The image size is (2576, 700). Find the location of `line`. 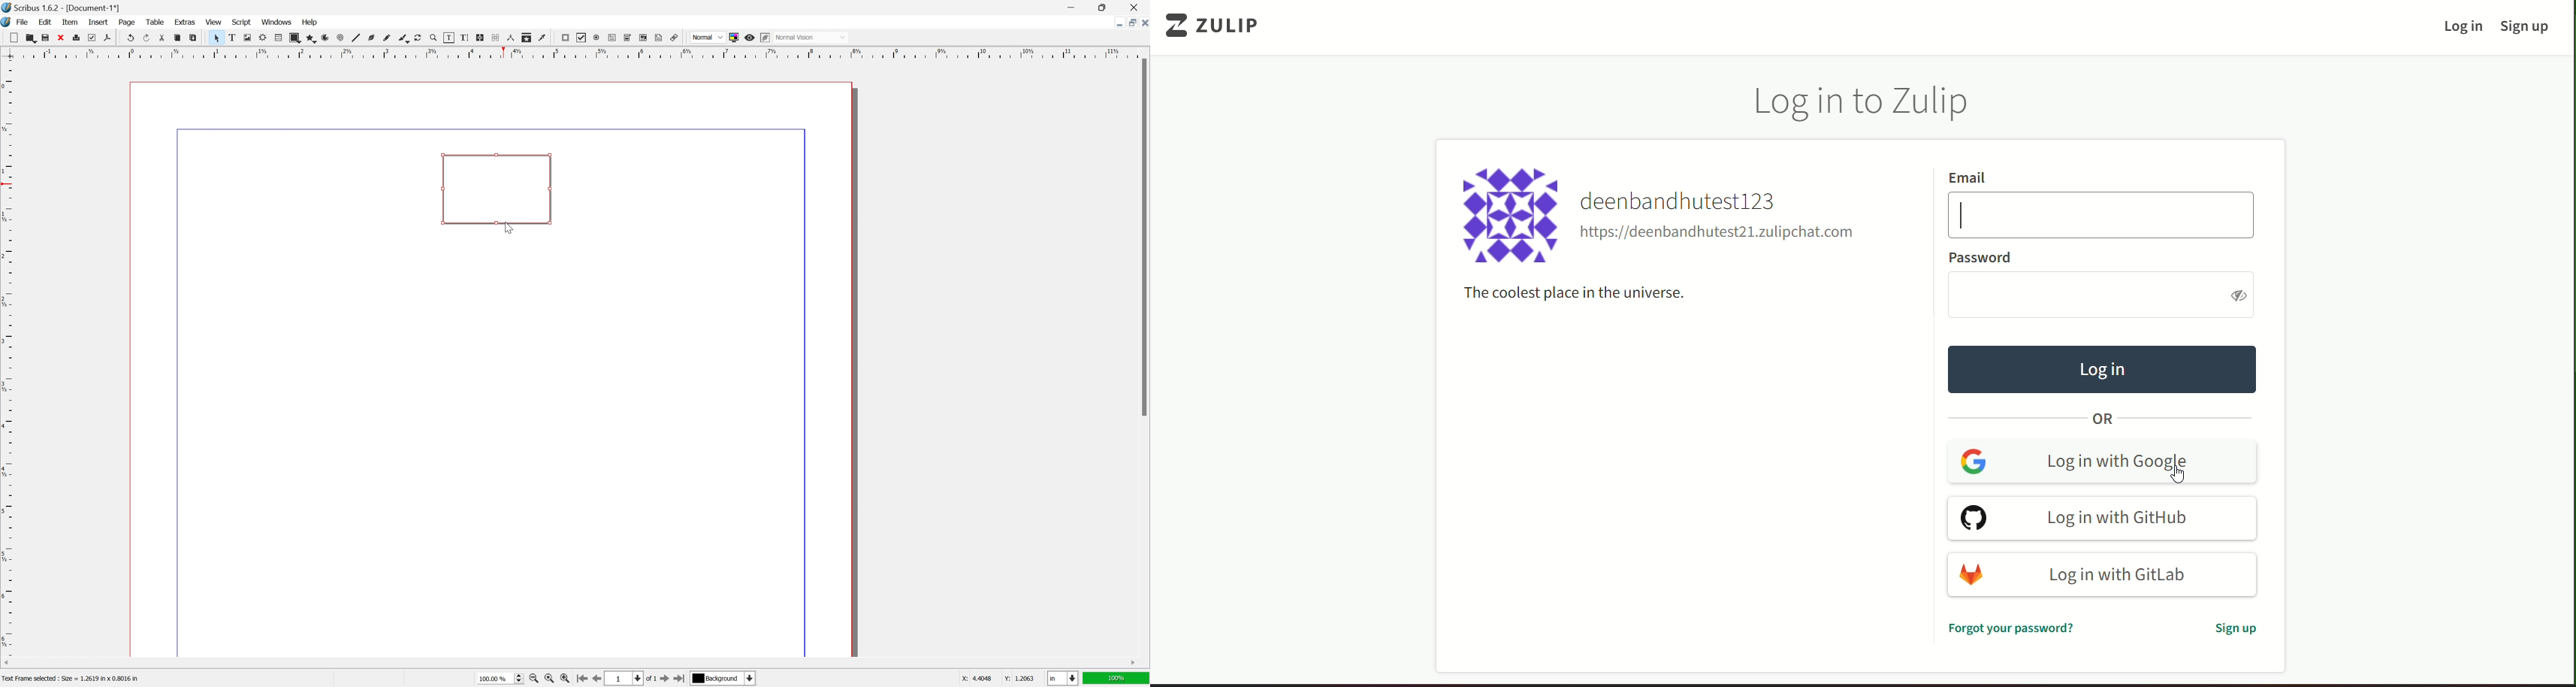

line is located at coordinates (356, 37).